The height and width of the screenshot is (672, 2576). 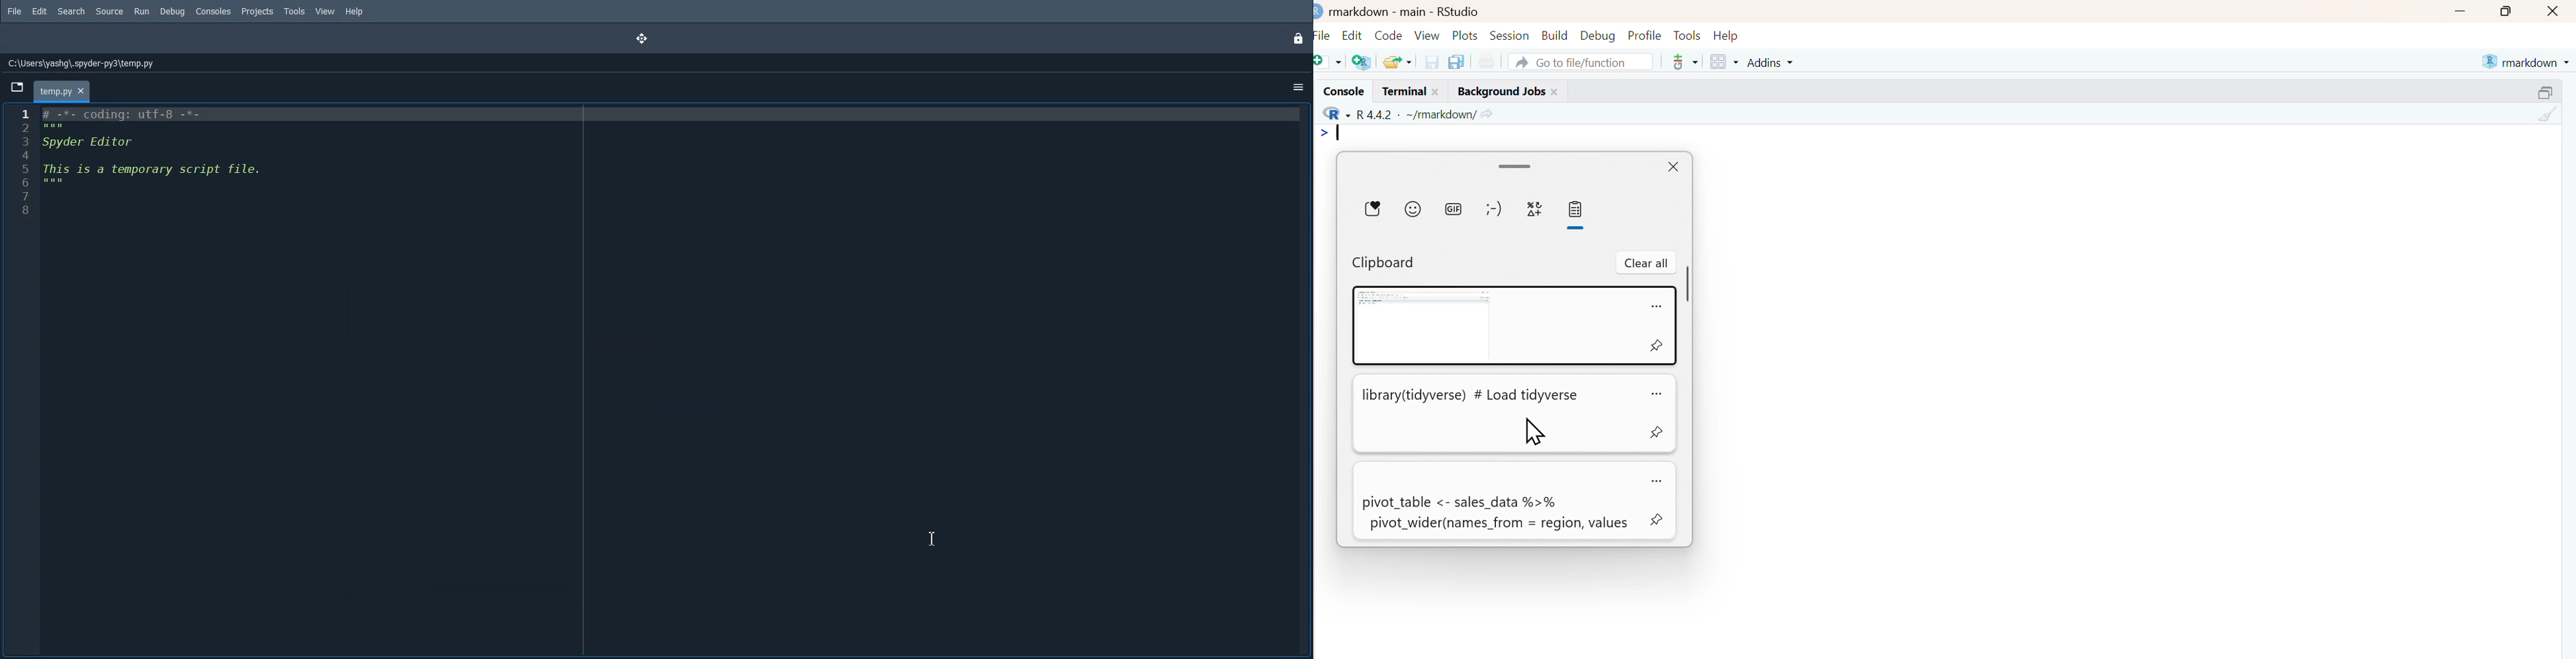 I want to click on drag handle, so click(x=1517, y=163).